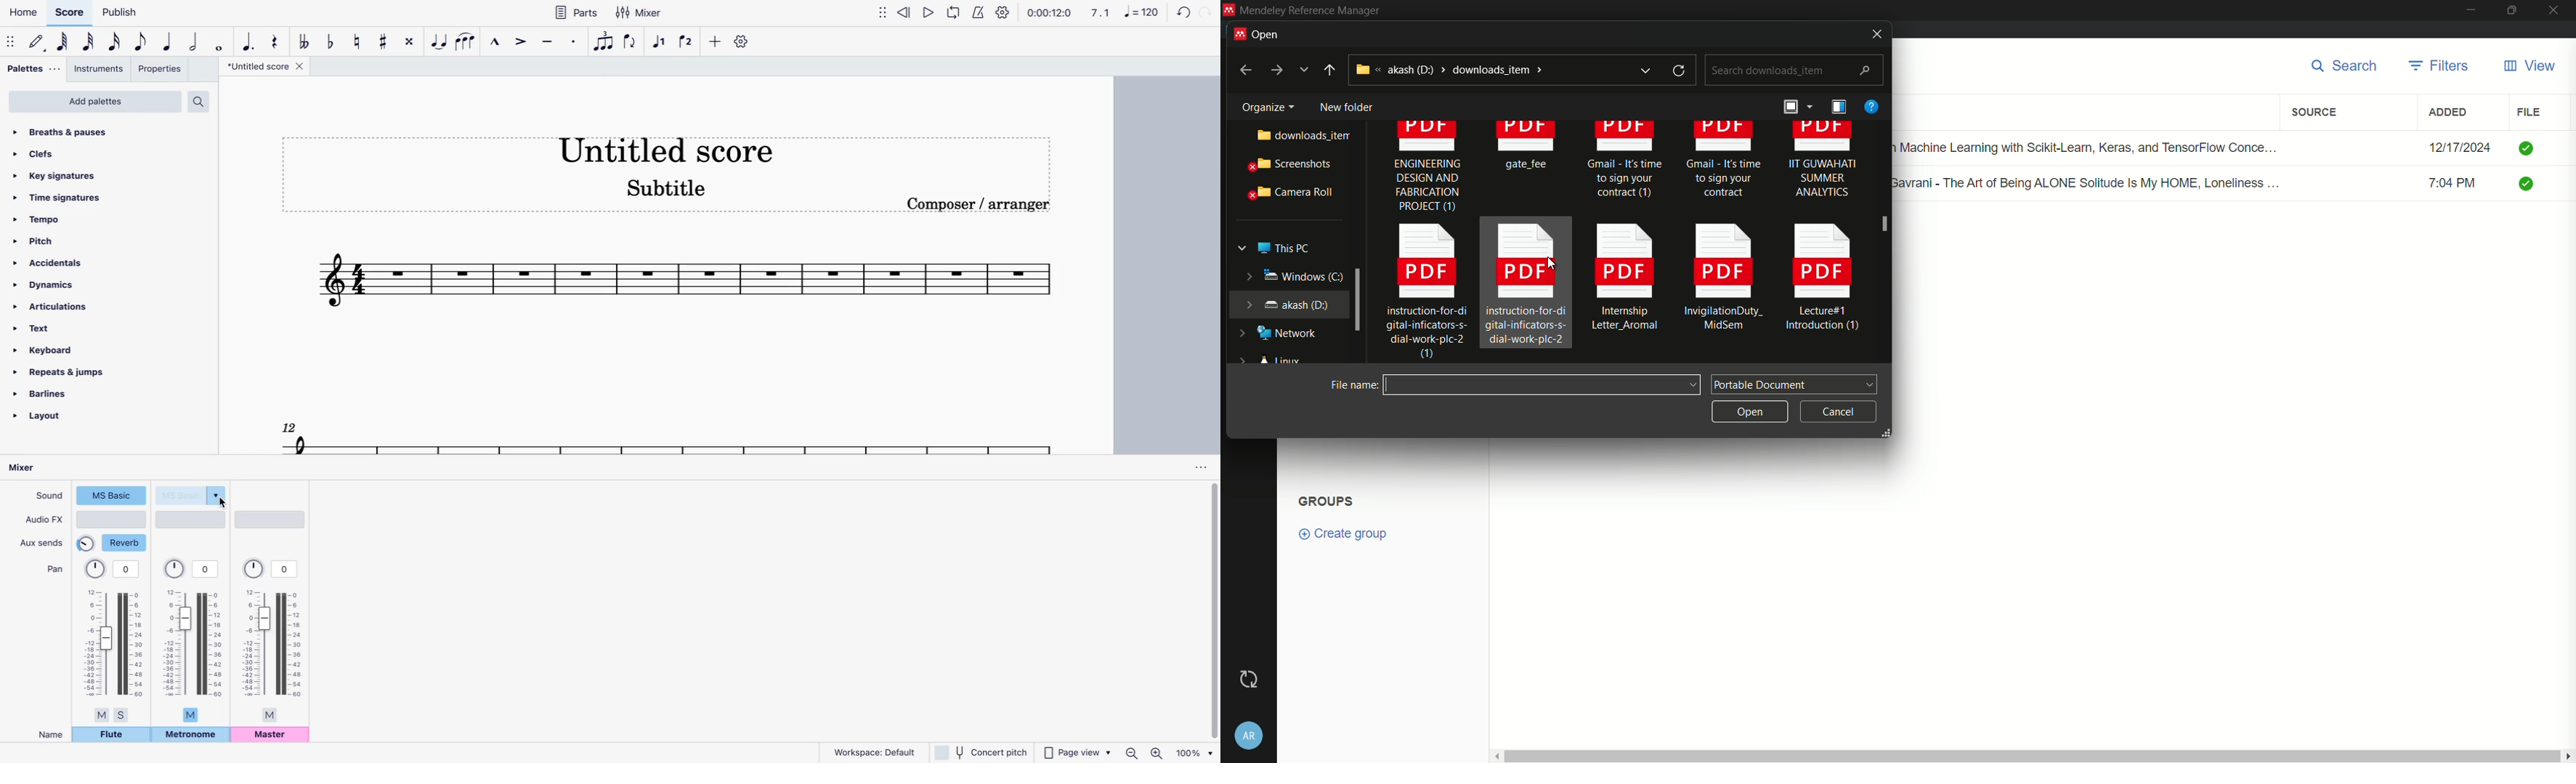 The height and width of the screenshot is (784, 2576). What do you see at coordinates (204, 99) in the screenshot?
I see `search` at bounding box center [204, 99].